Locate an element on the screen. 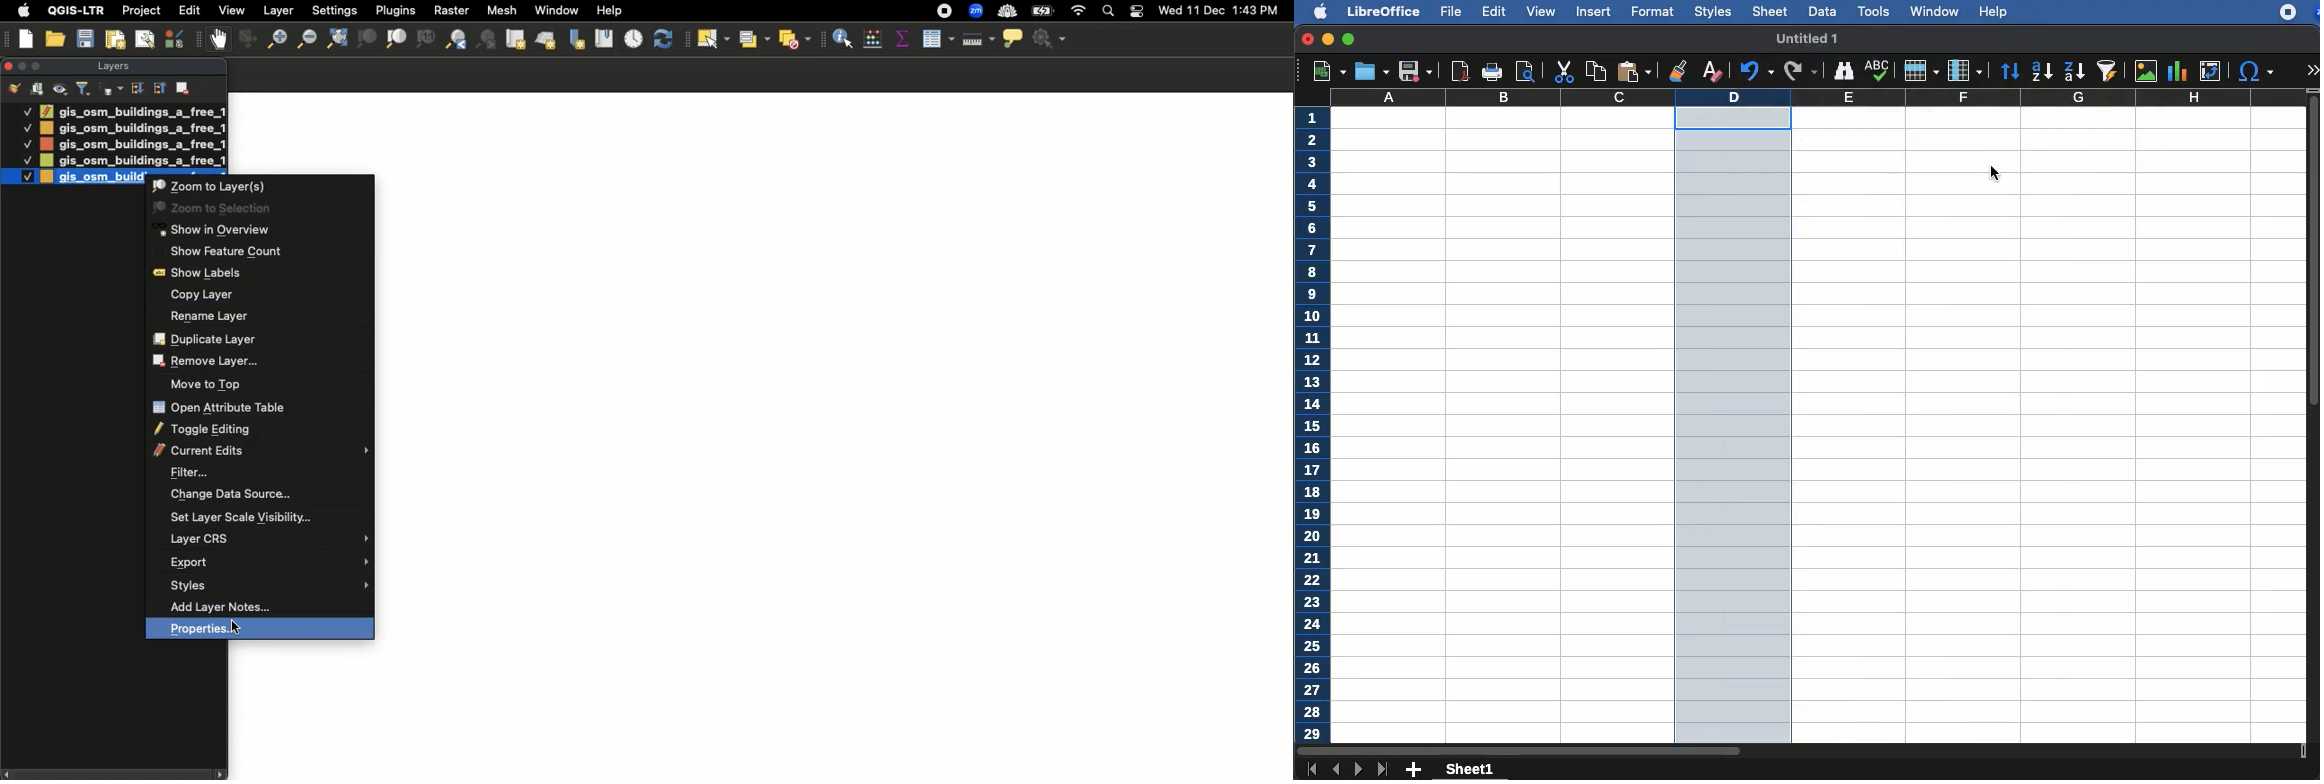 The width and height of the screenshot is (2324, 784). next sheet is located at coordinates (1357, 771).